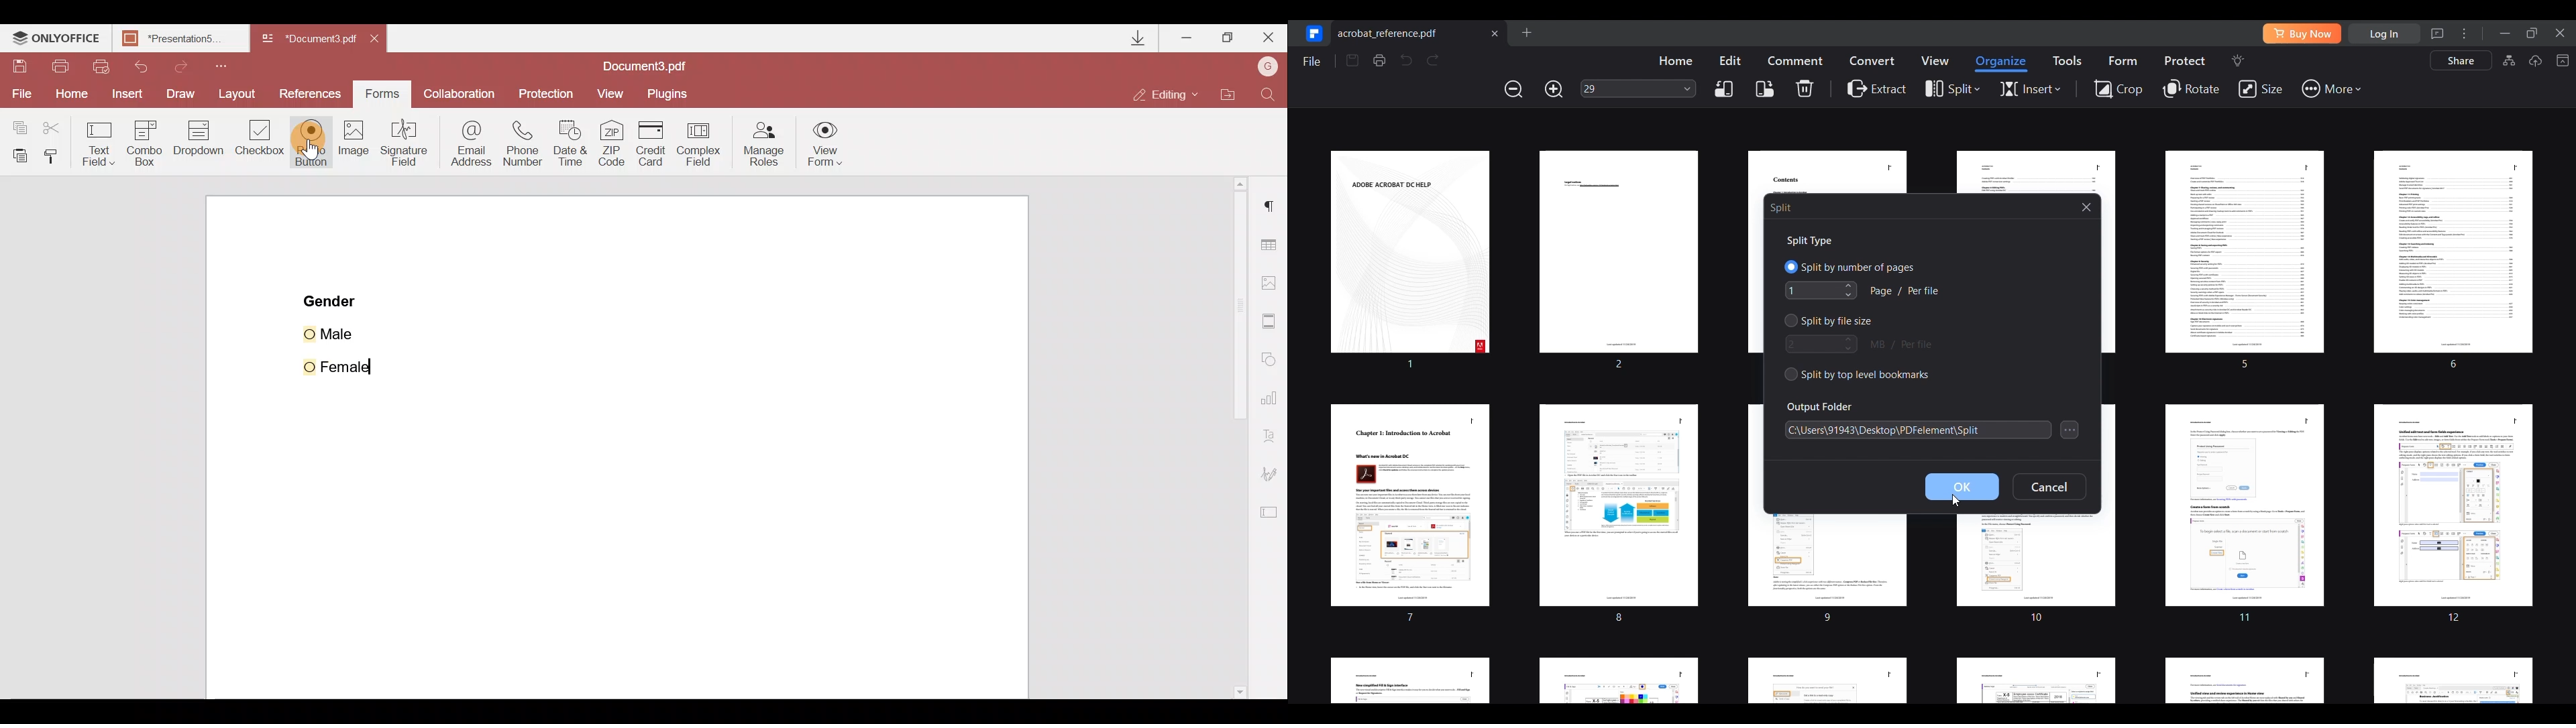 The width and height of the screenshot is (2576, 728). Describe the element at coordinates (1273, 438) in the screenshot. I see `Text Art settings` at that location.